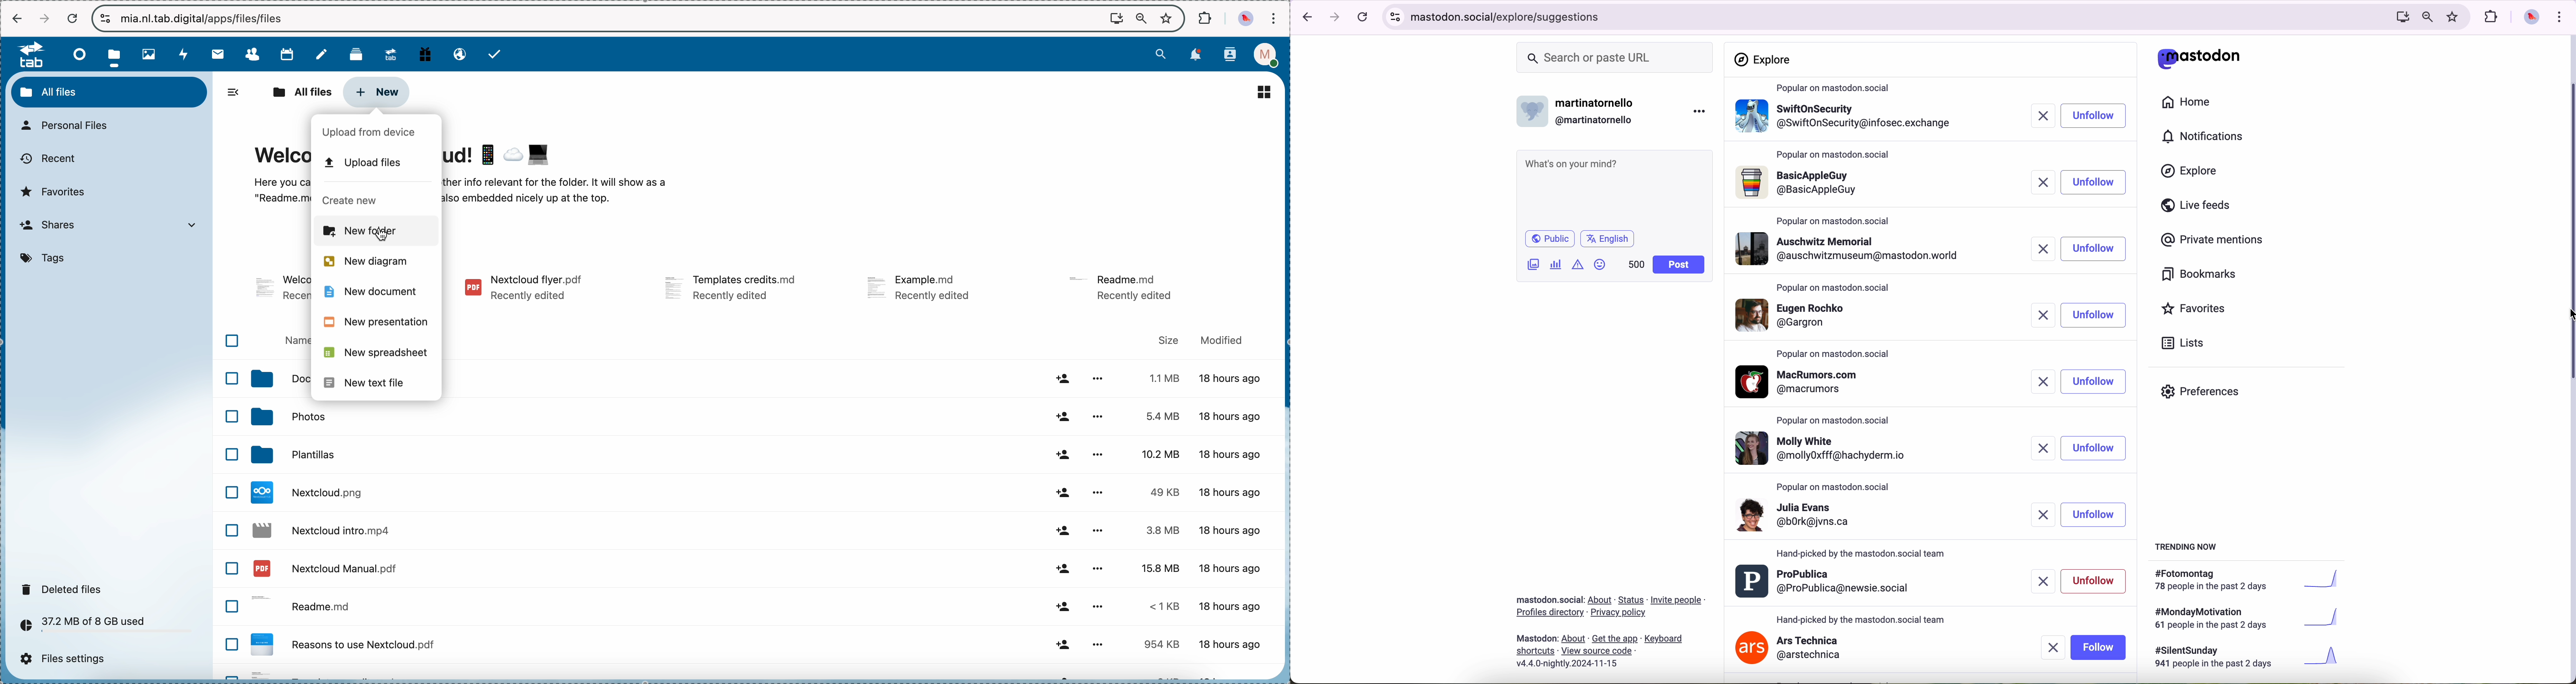 The width and height of the screenshot is (2576, 700). I want to click on create new, so click(350, 199).